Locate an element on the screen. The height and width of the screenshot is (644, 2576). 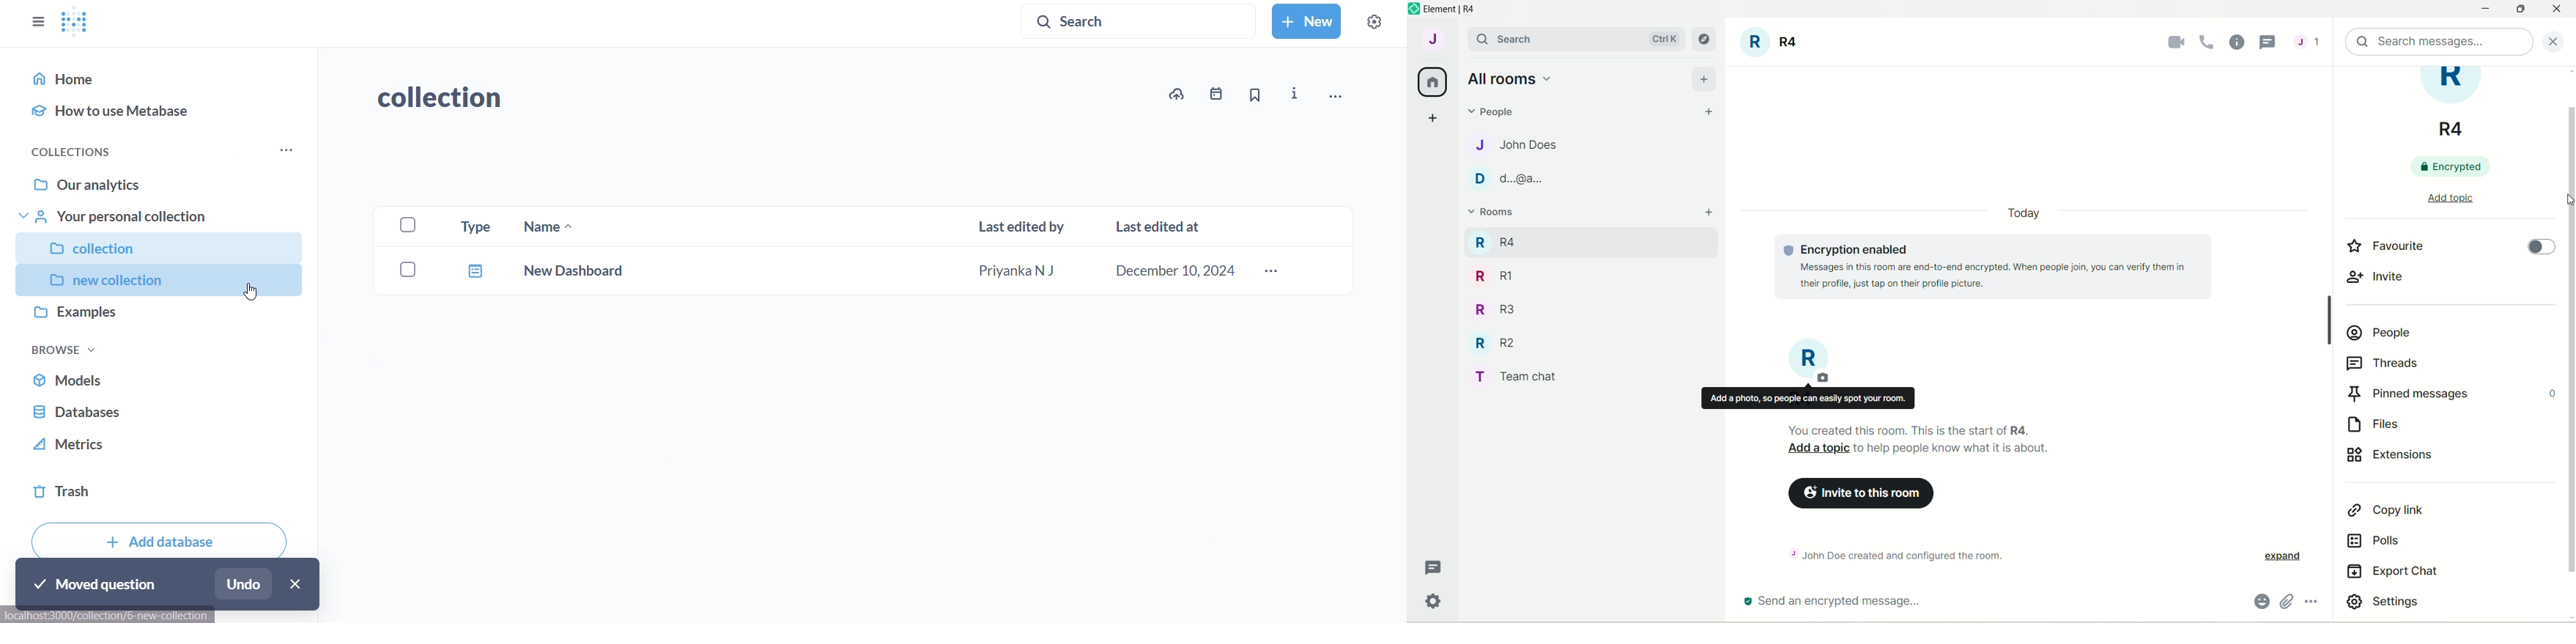
Scrollbar is located at coordinates (2327, 317).